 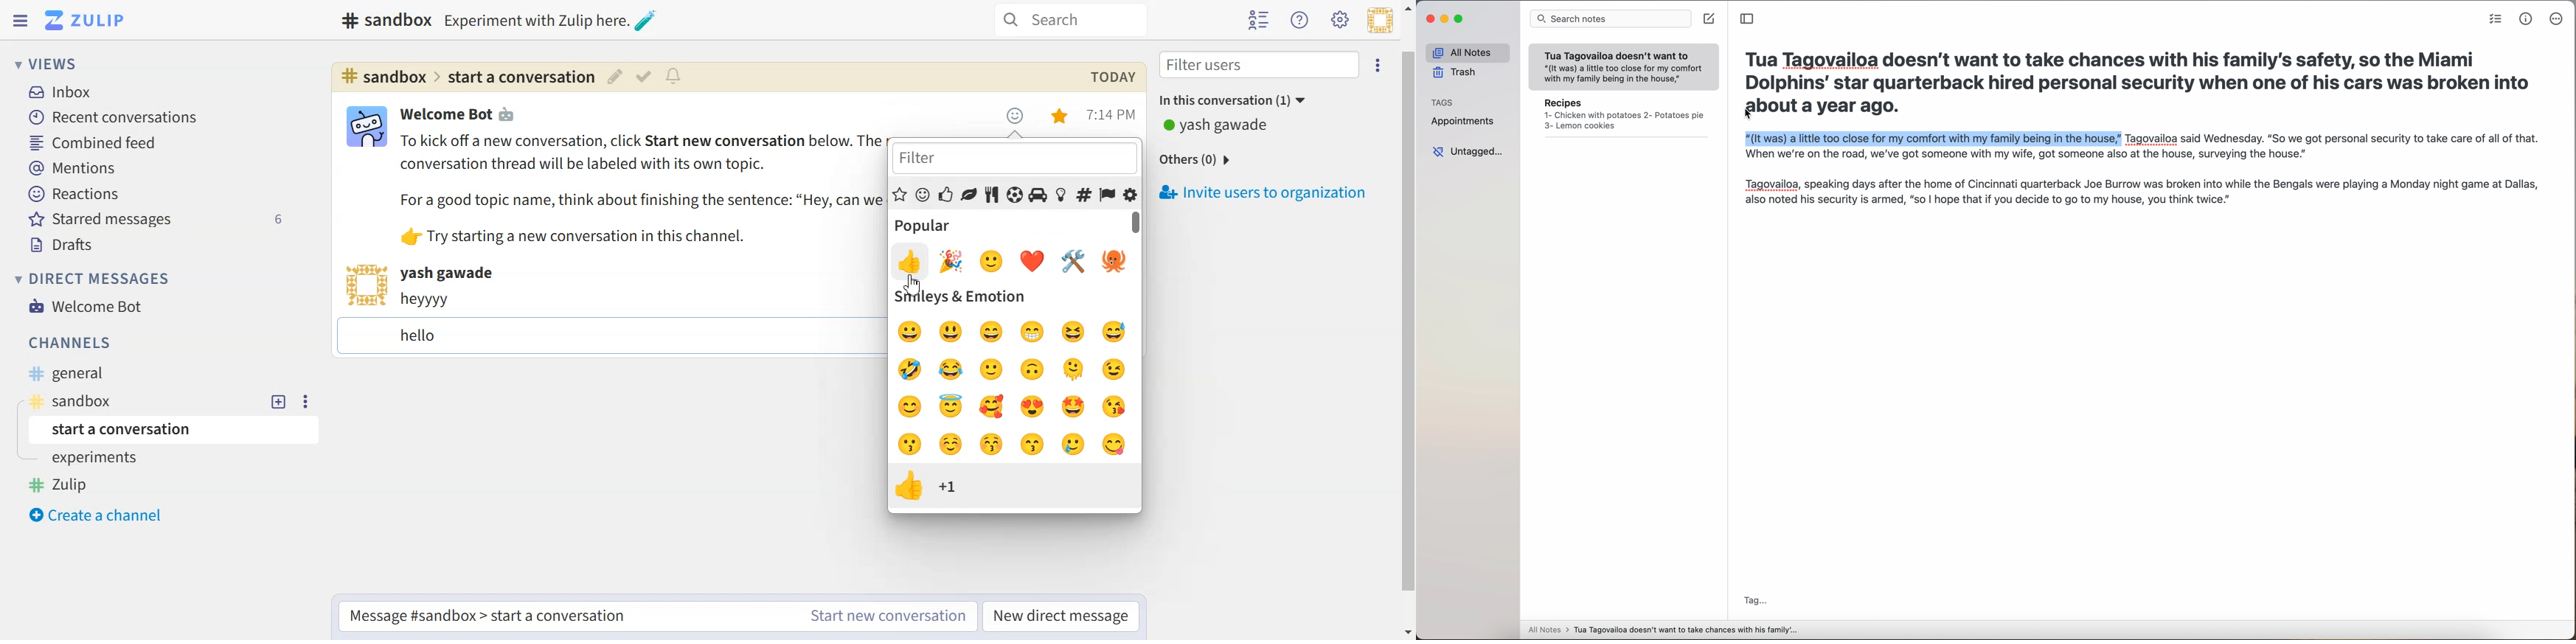 I want to click on Text, so click(x=1218, y=126).